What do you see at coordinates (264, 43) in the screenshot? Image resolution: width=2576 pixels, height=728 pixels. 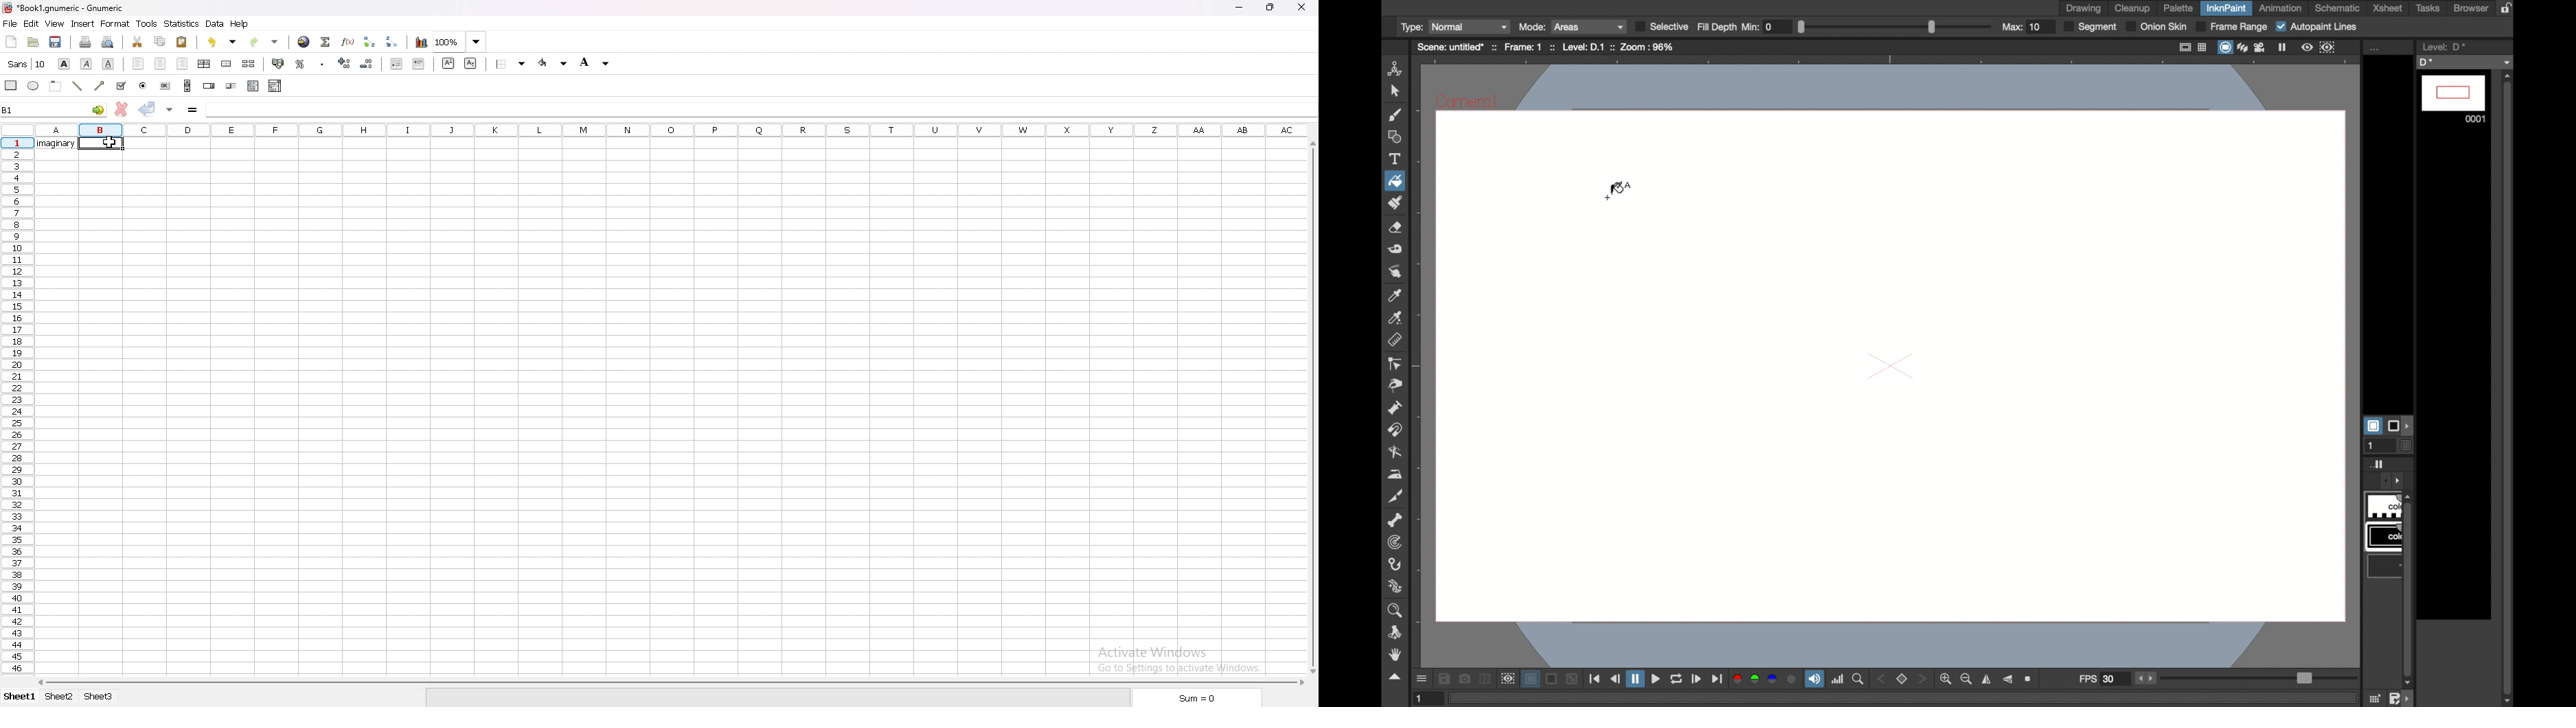 I see `redo` at bounding box center [264, 43].